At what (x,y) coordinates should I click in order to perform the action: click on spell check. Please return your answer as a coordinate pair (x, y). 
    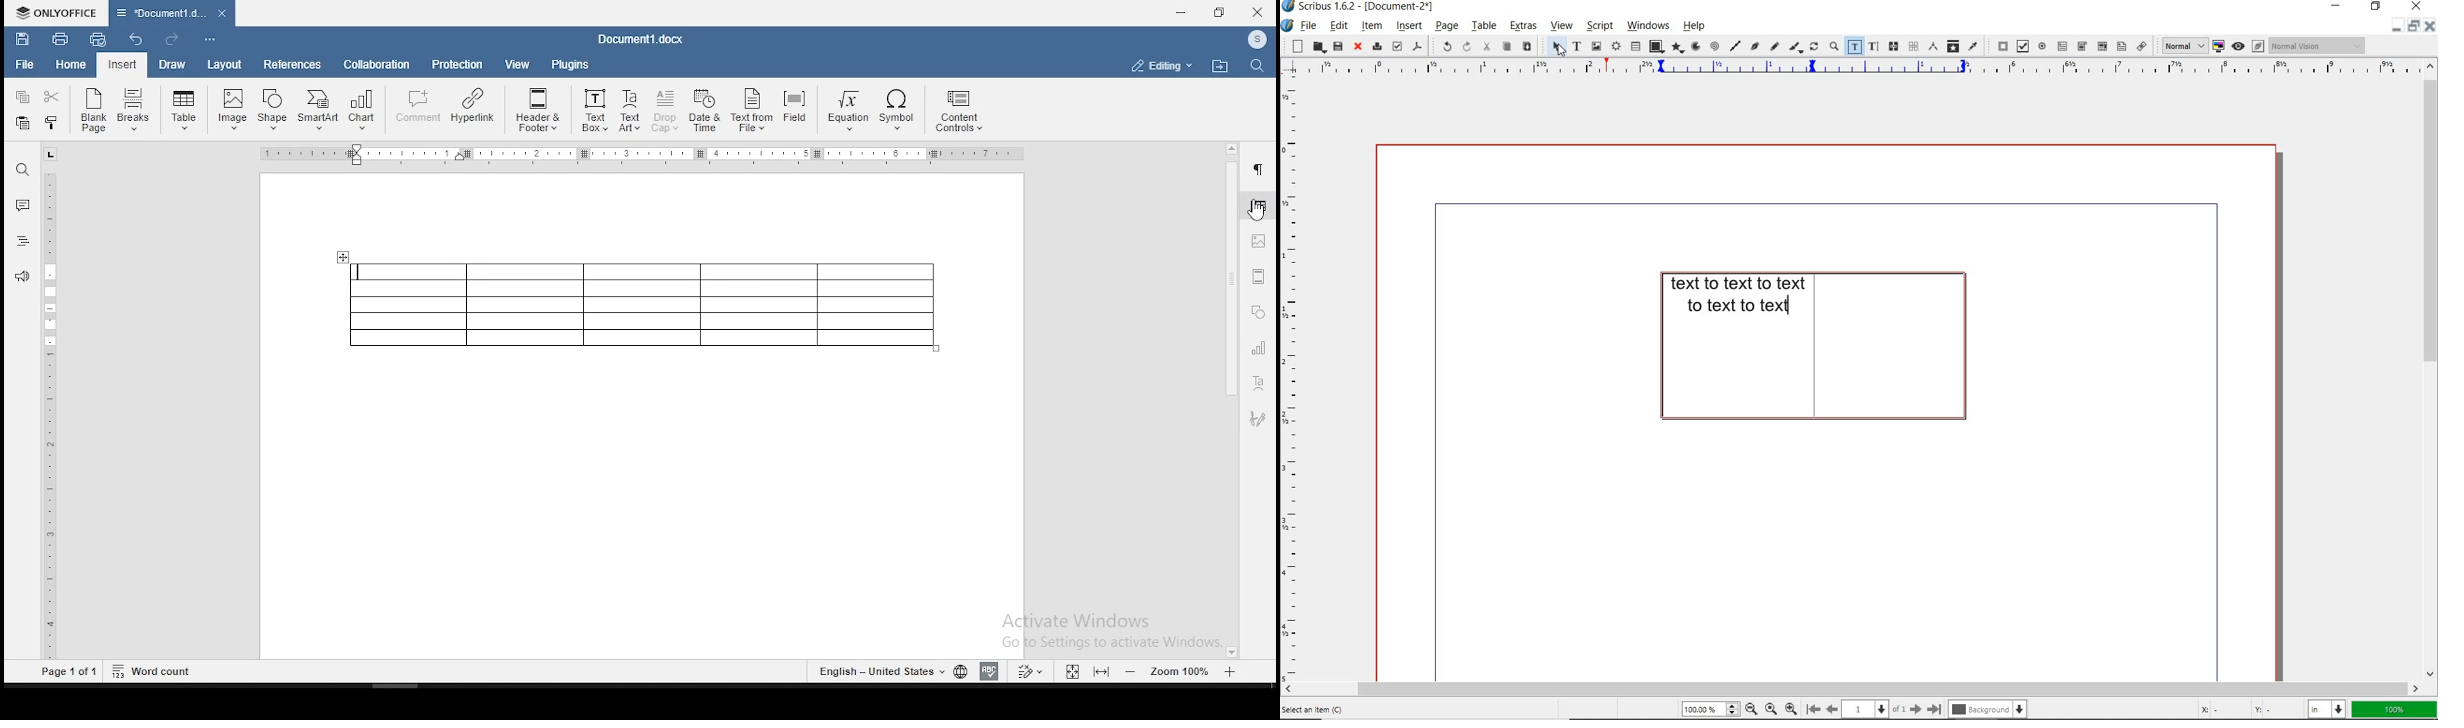
    Looking at the image, I should click on (989, 672).